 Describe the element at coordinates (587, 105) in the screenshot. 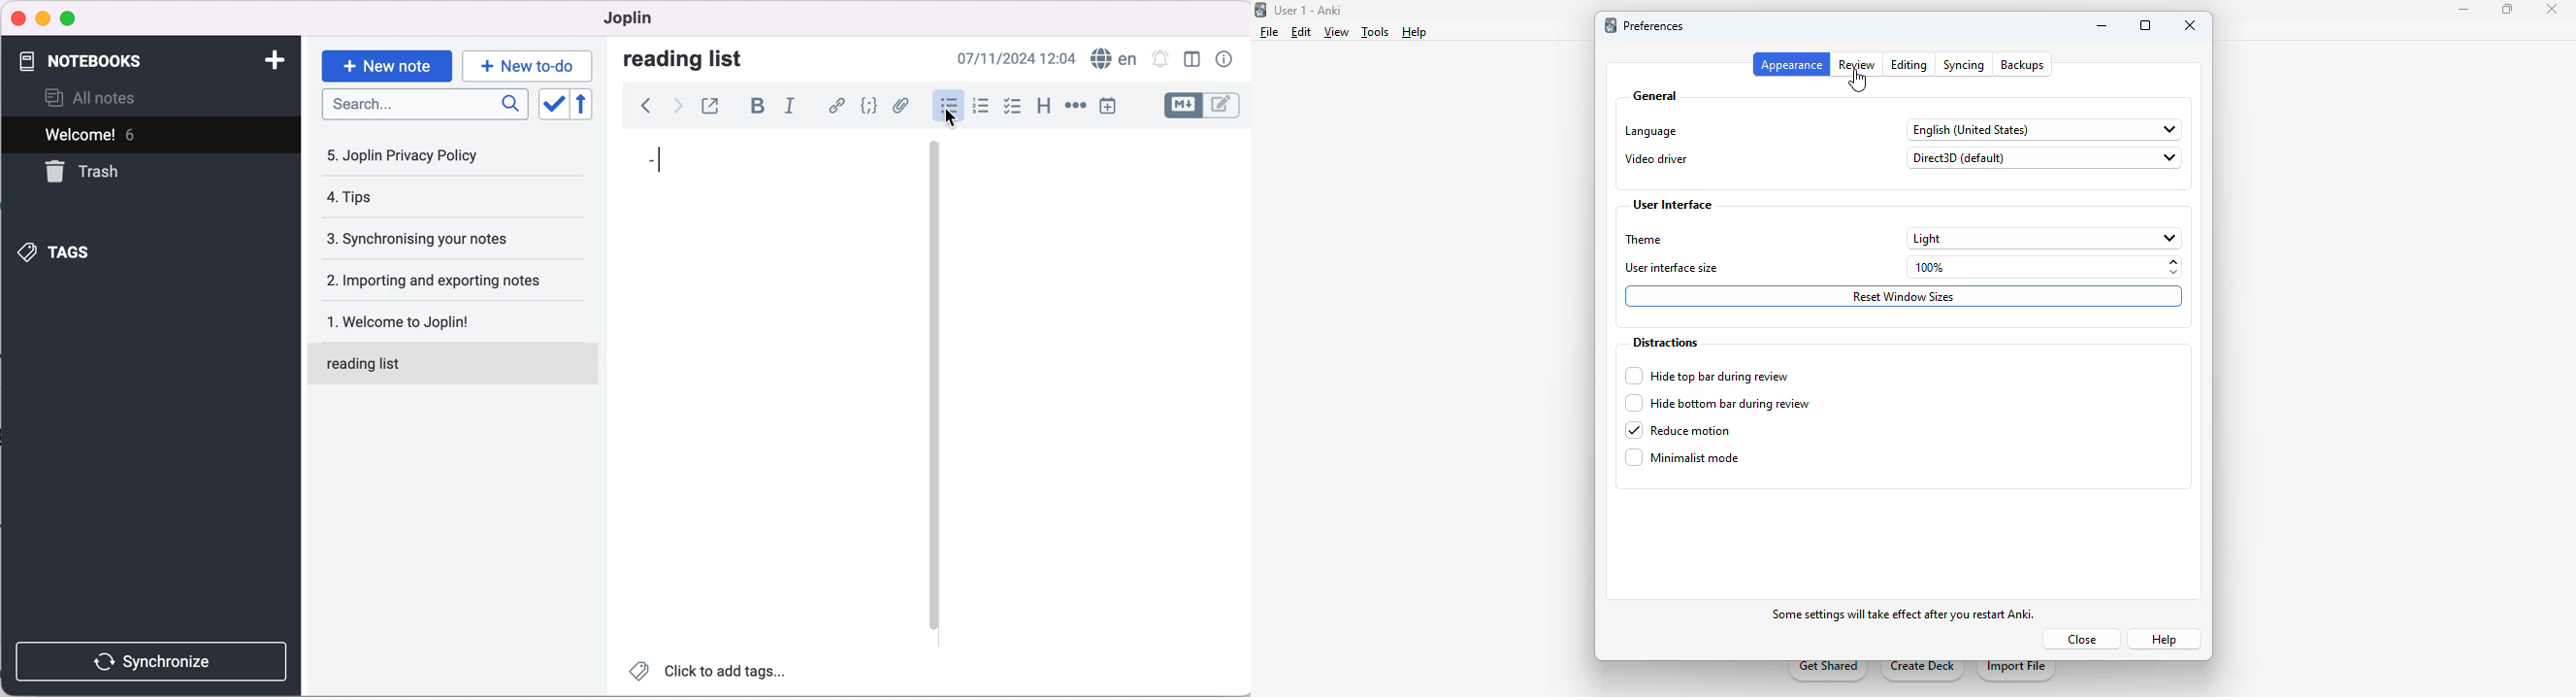

I see `revert sort order` at that location.